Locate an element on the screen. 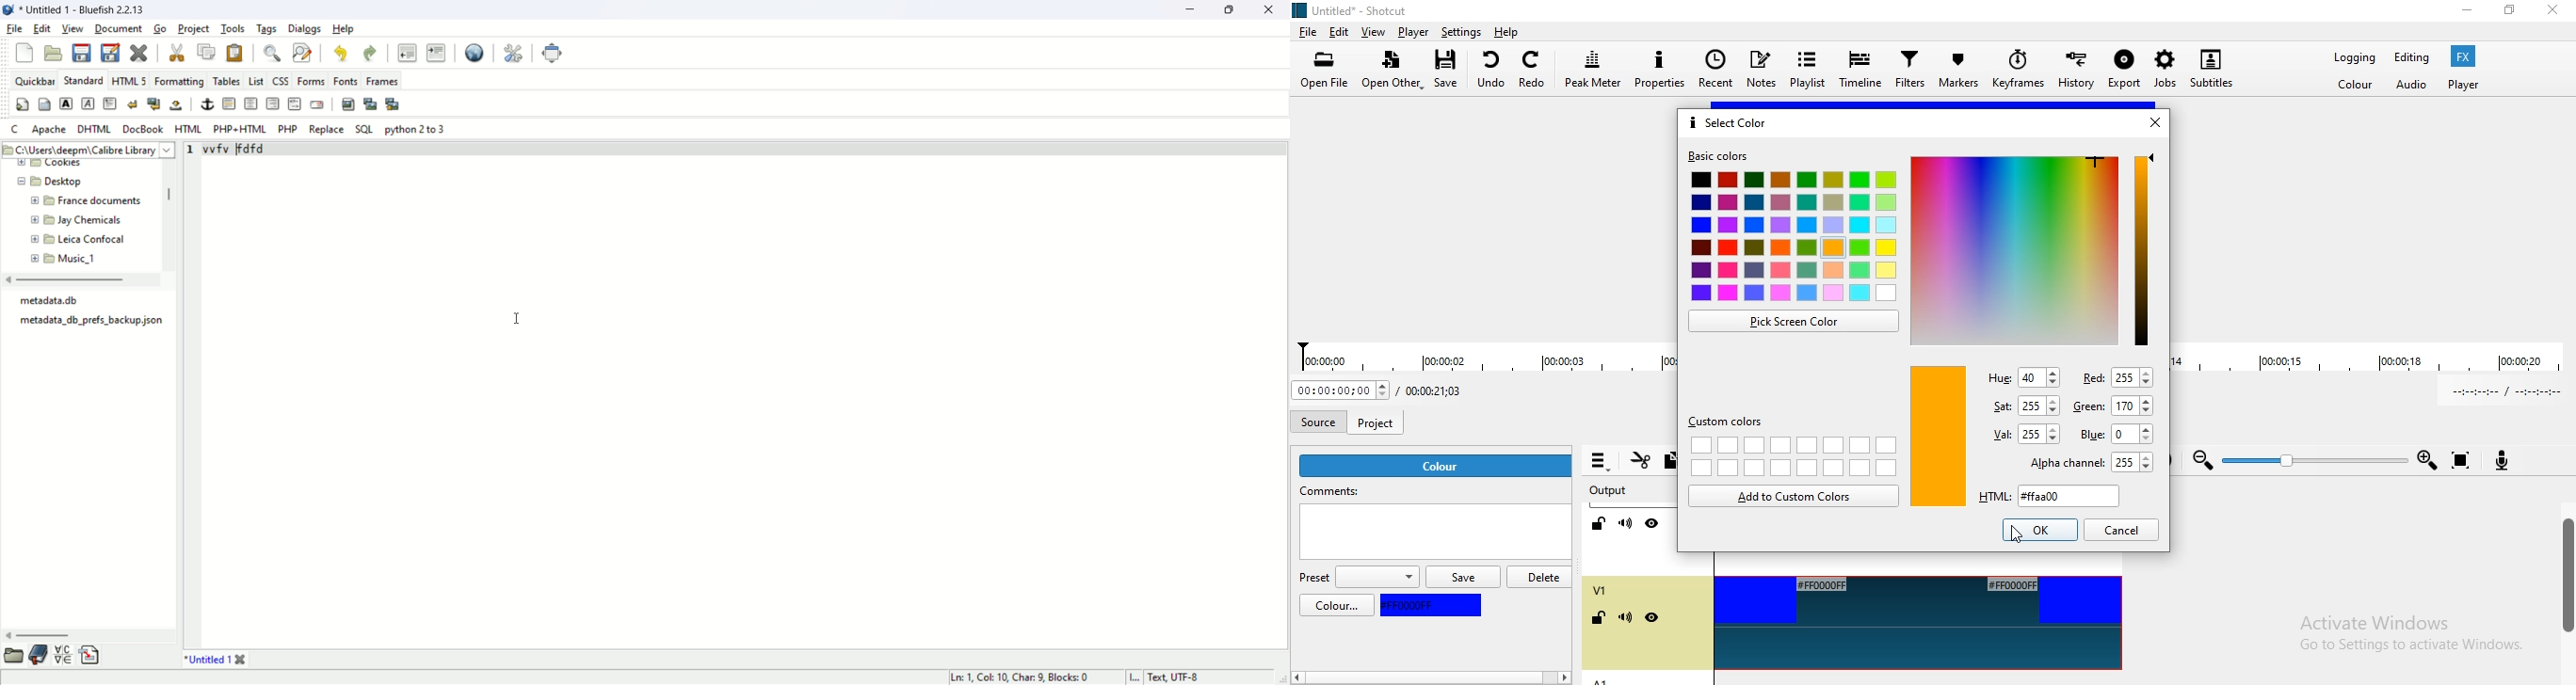  preferences is located at coordinates (514, 54).